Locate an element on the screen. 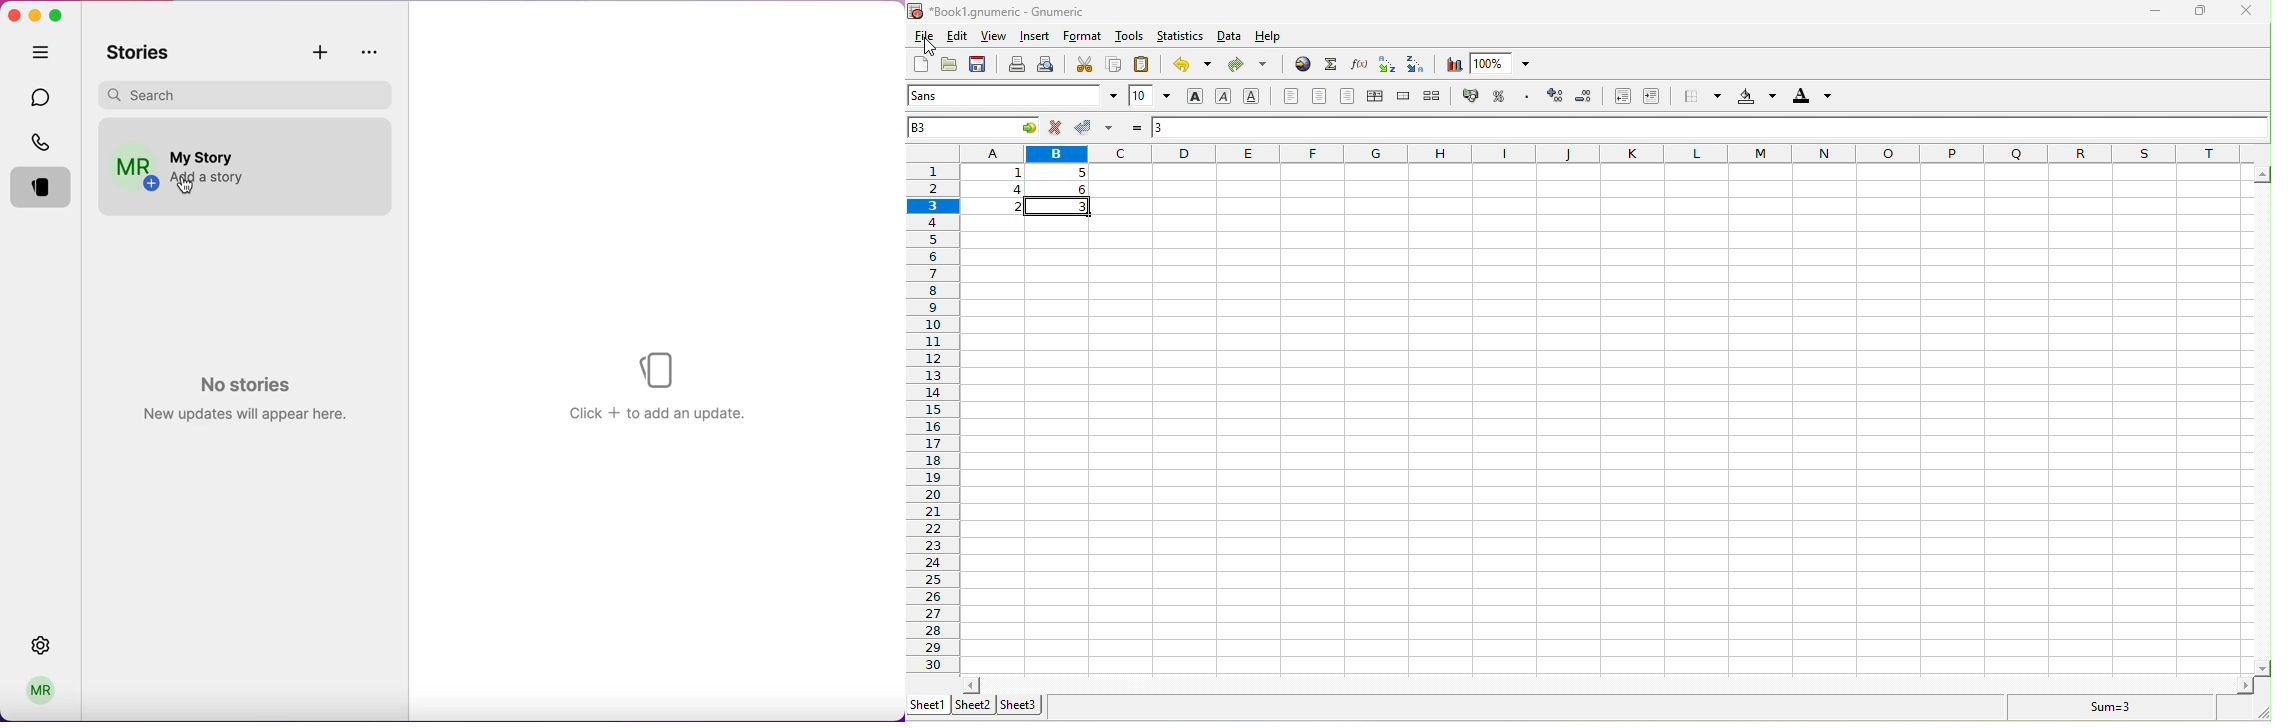 The image size is (2296, 728). view is located at coordinates (993, 37).